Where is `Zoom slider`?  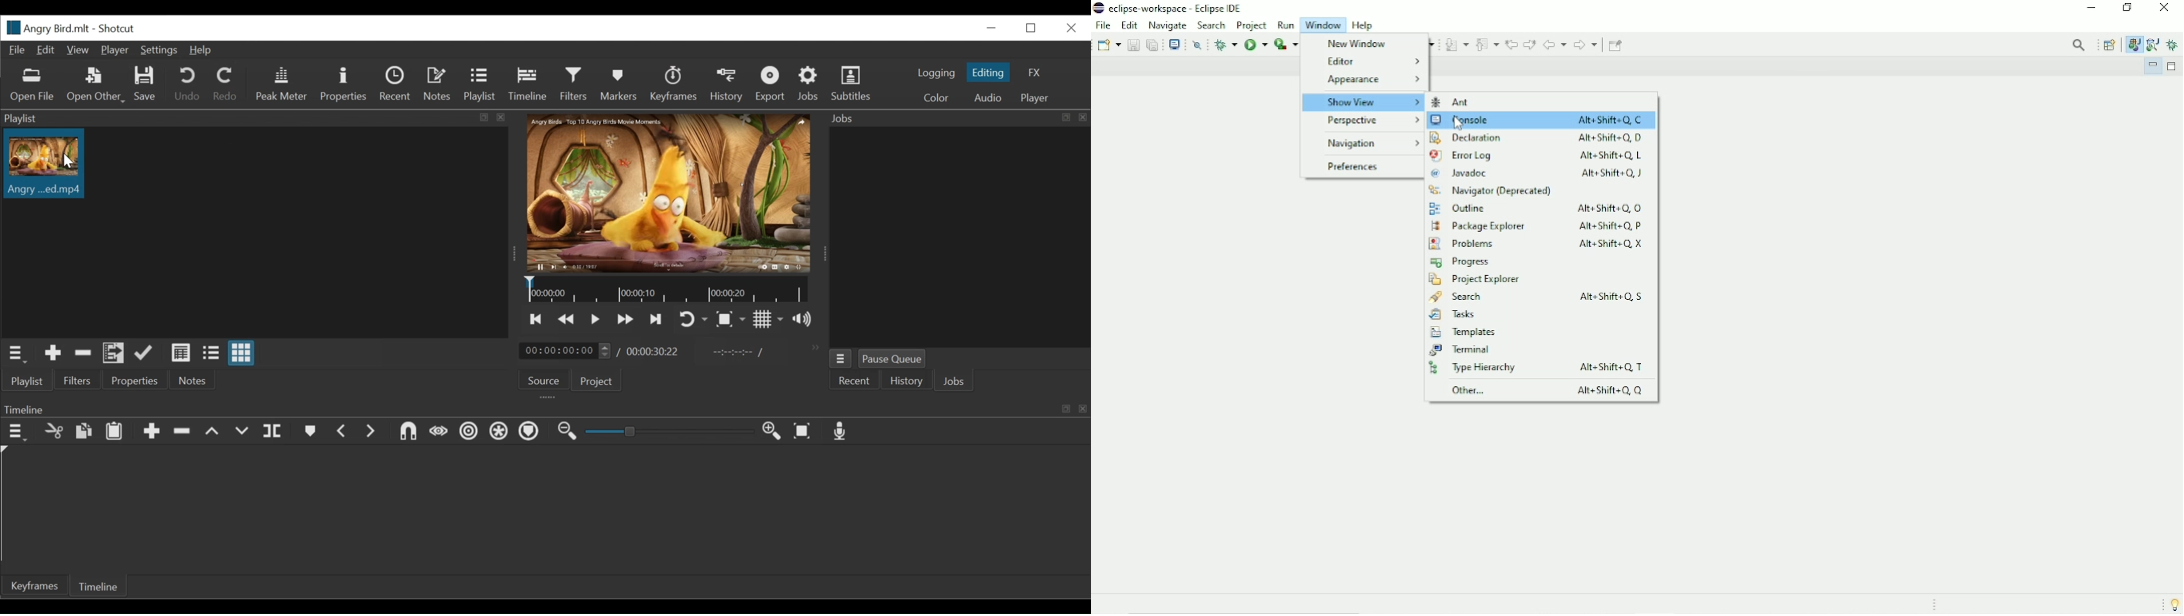
Zoom slider is located at coordinates (667, 432).